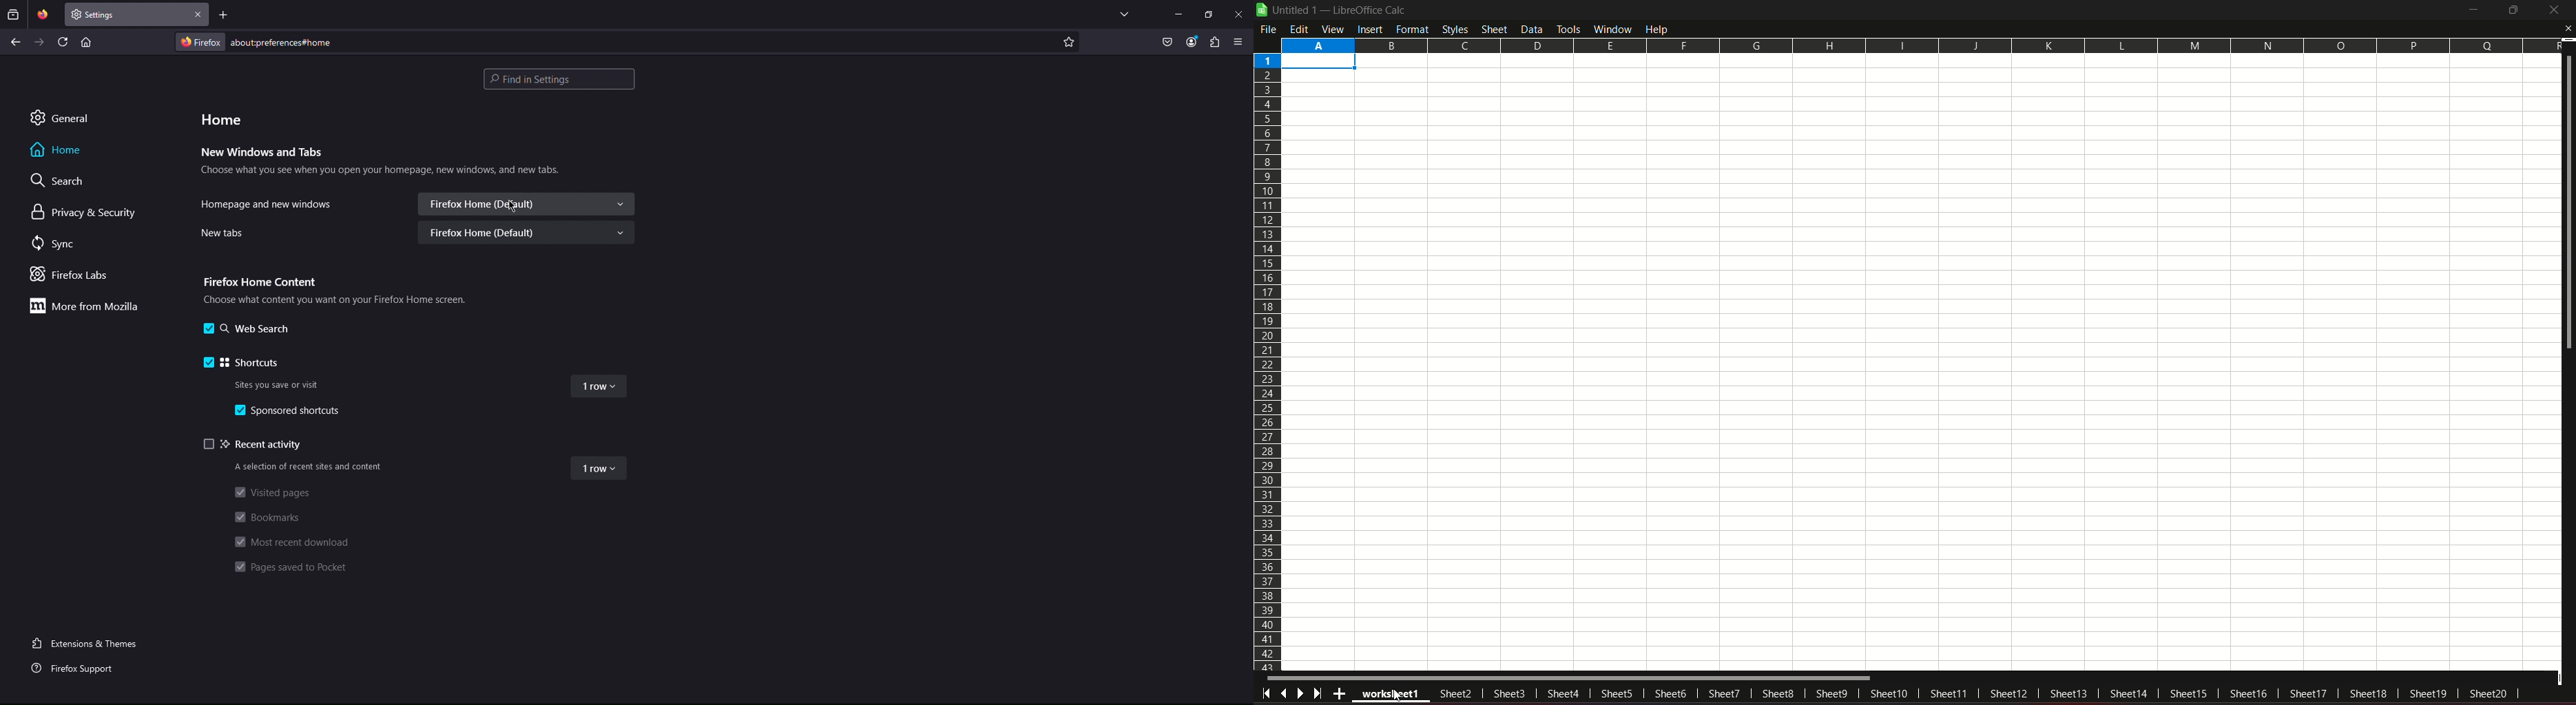  I want to click on Home page, so click(86, 41).